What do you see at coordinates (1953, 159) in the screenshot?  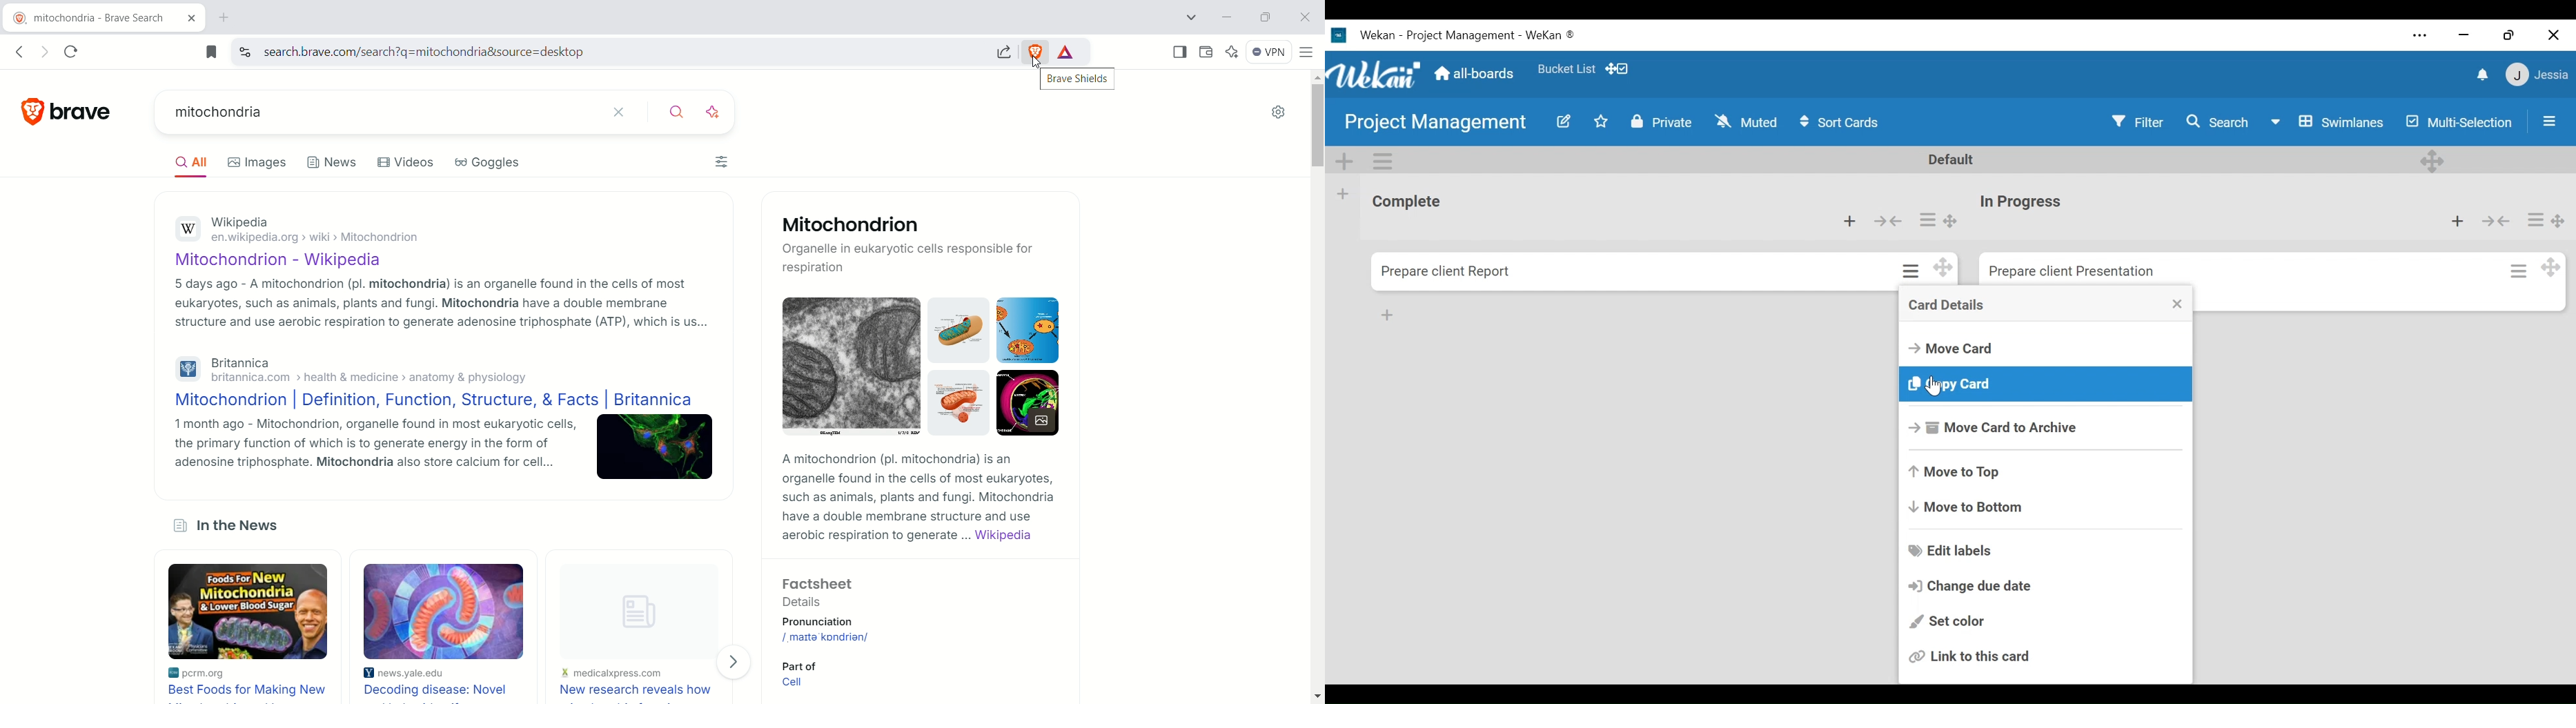 I see `Default` at bounding box center [1953, 159].